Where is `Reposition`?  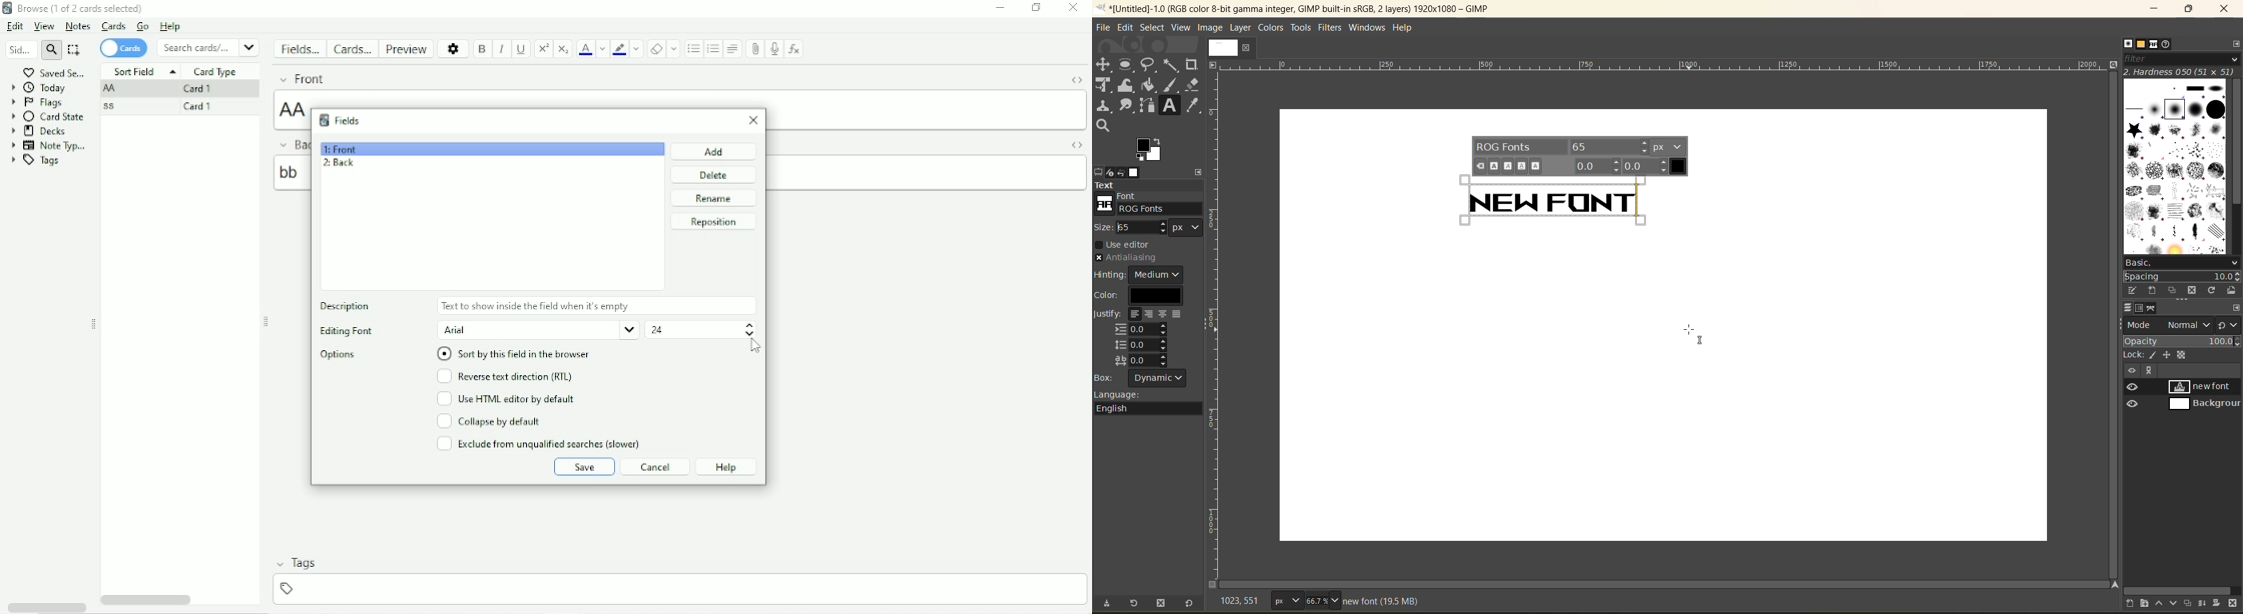
Reposition is located at coordinates (714, 222).